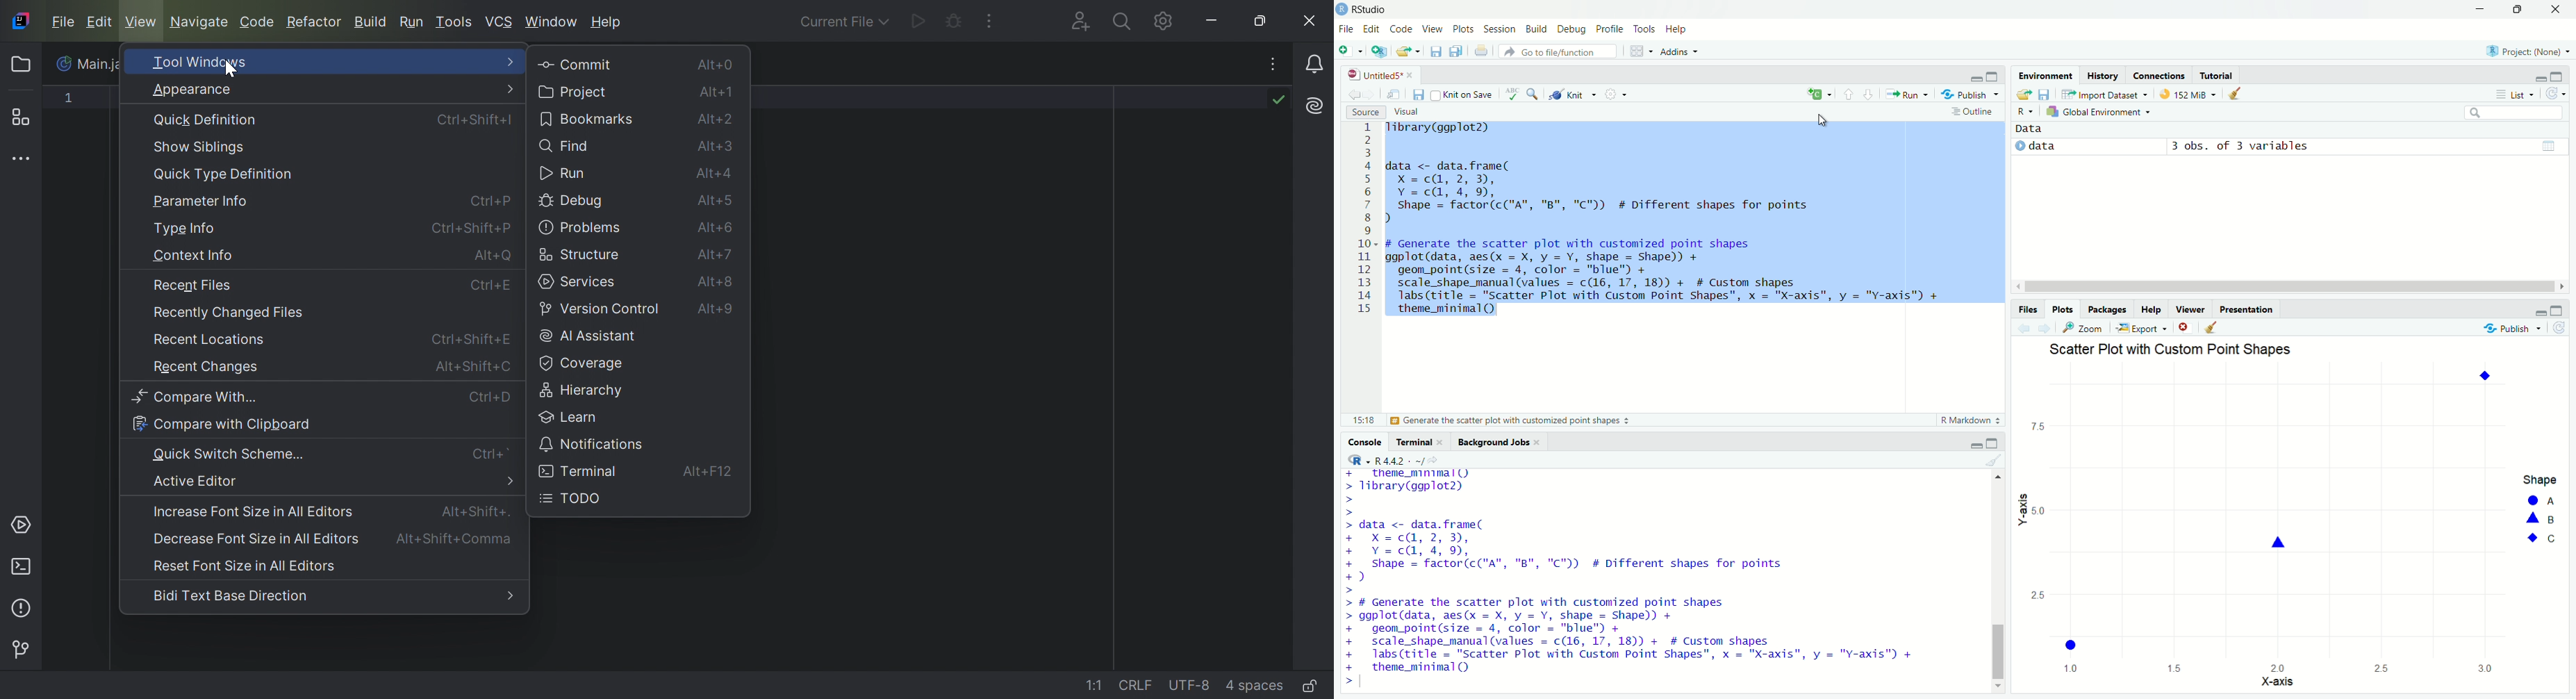  I want to click on 4 obs. of 1 variable, so click(2237, 146).